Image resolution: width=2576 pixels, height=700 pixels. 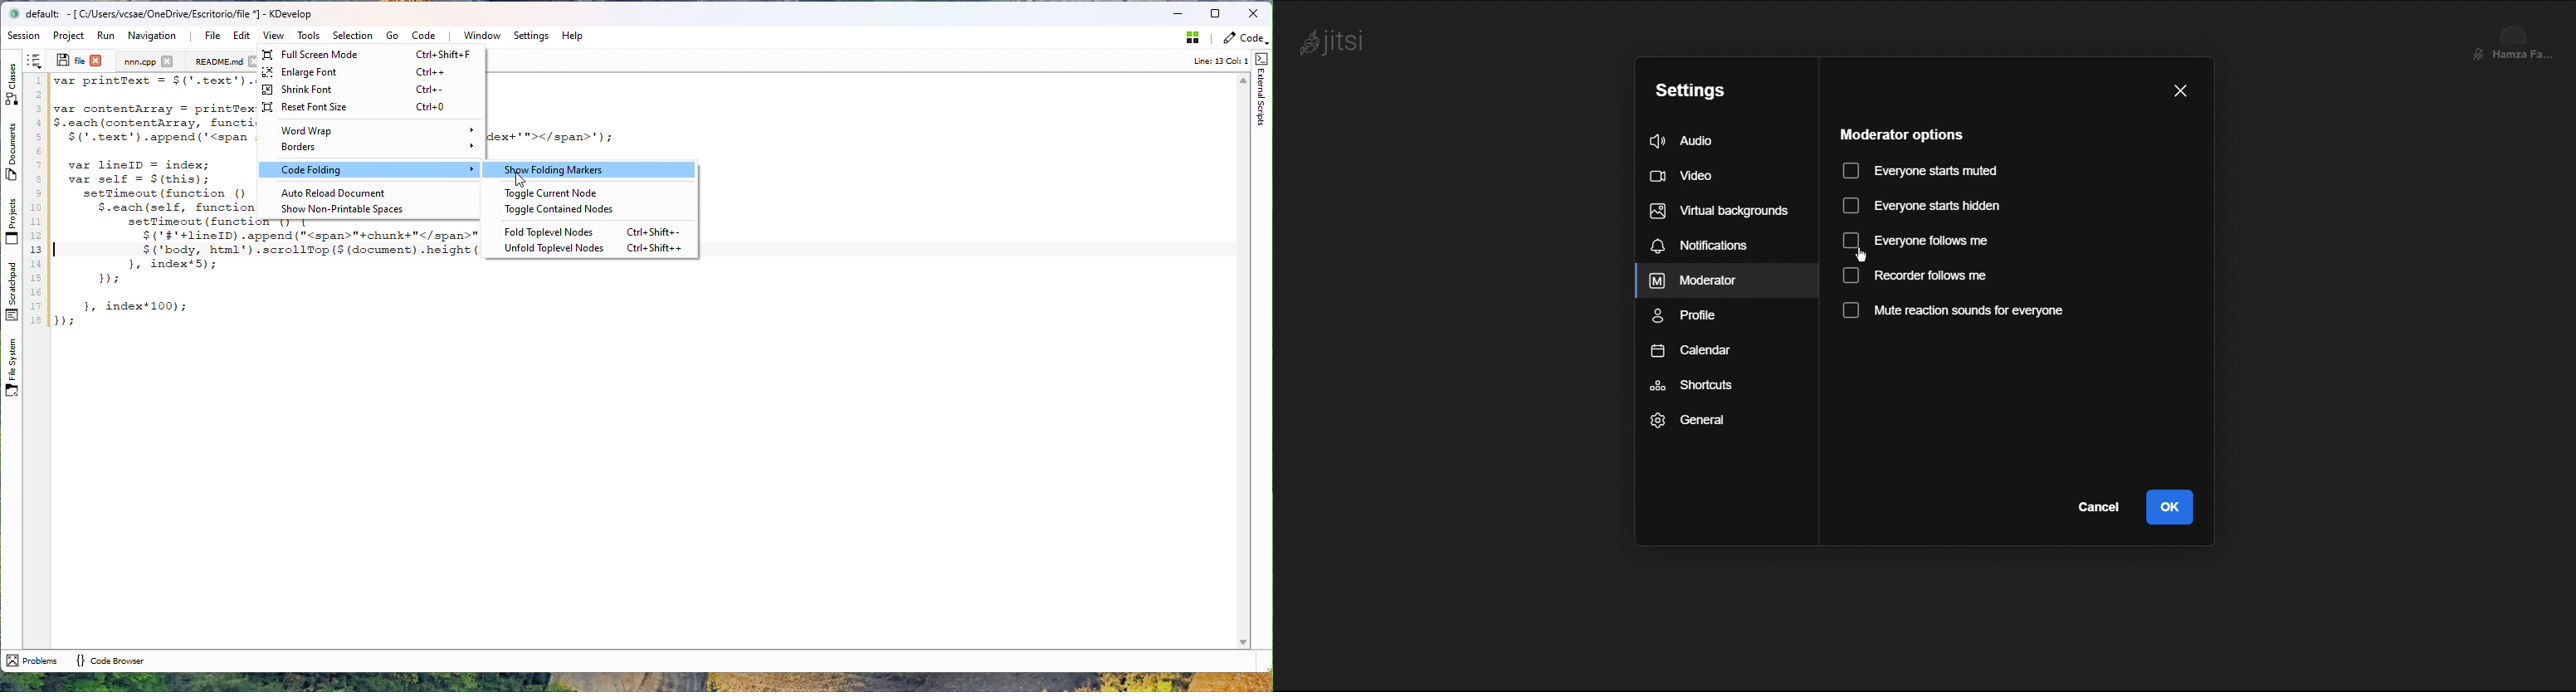 I want to click on close, so click(x=96, y=60).